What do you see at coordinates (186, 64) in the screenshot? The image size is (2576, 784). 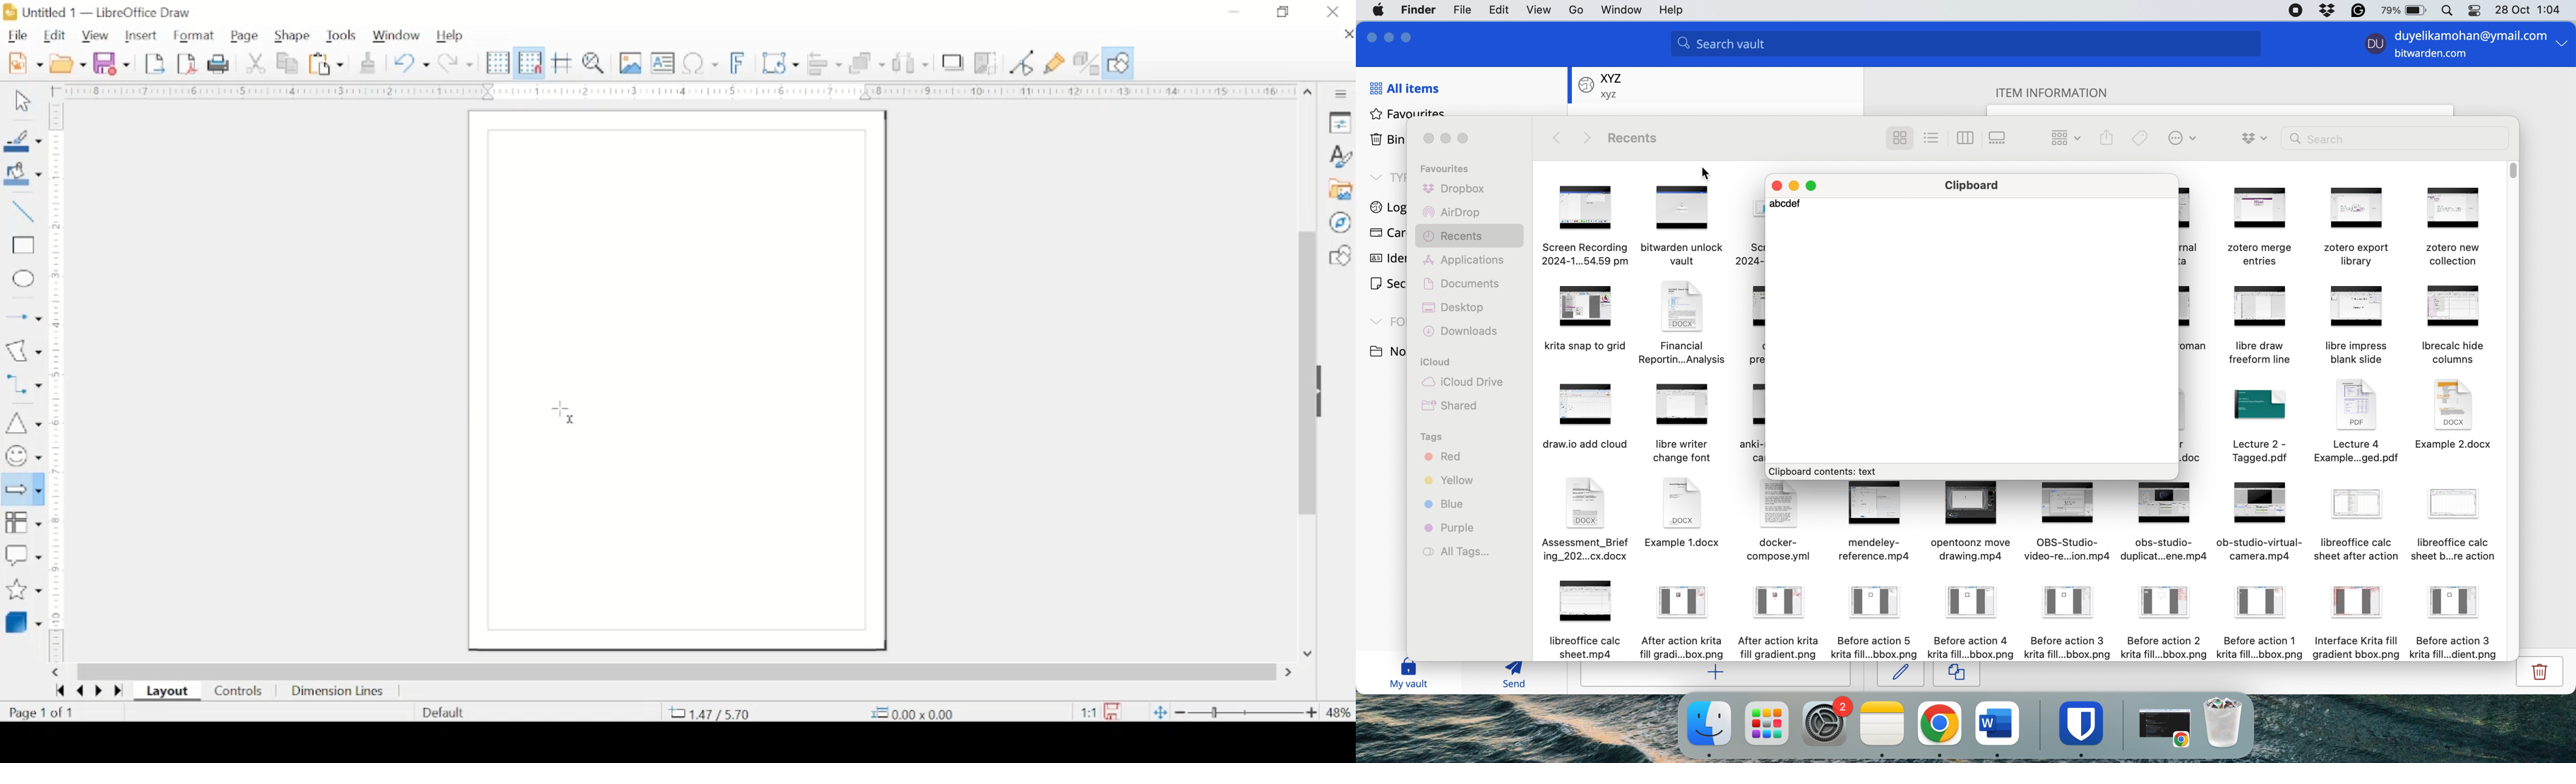 I see `export directly as pdf` at bounding box center [186, 64].